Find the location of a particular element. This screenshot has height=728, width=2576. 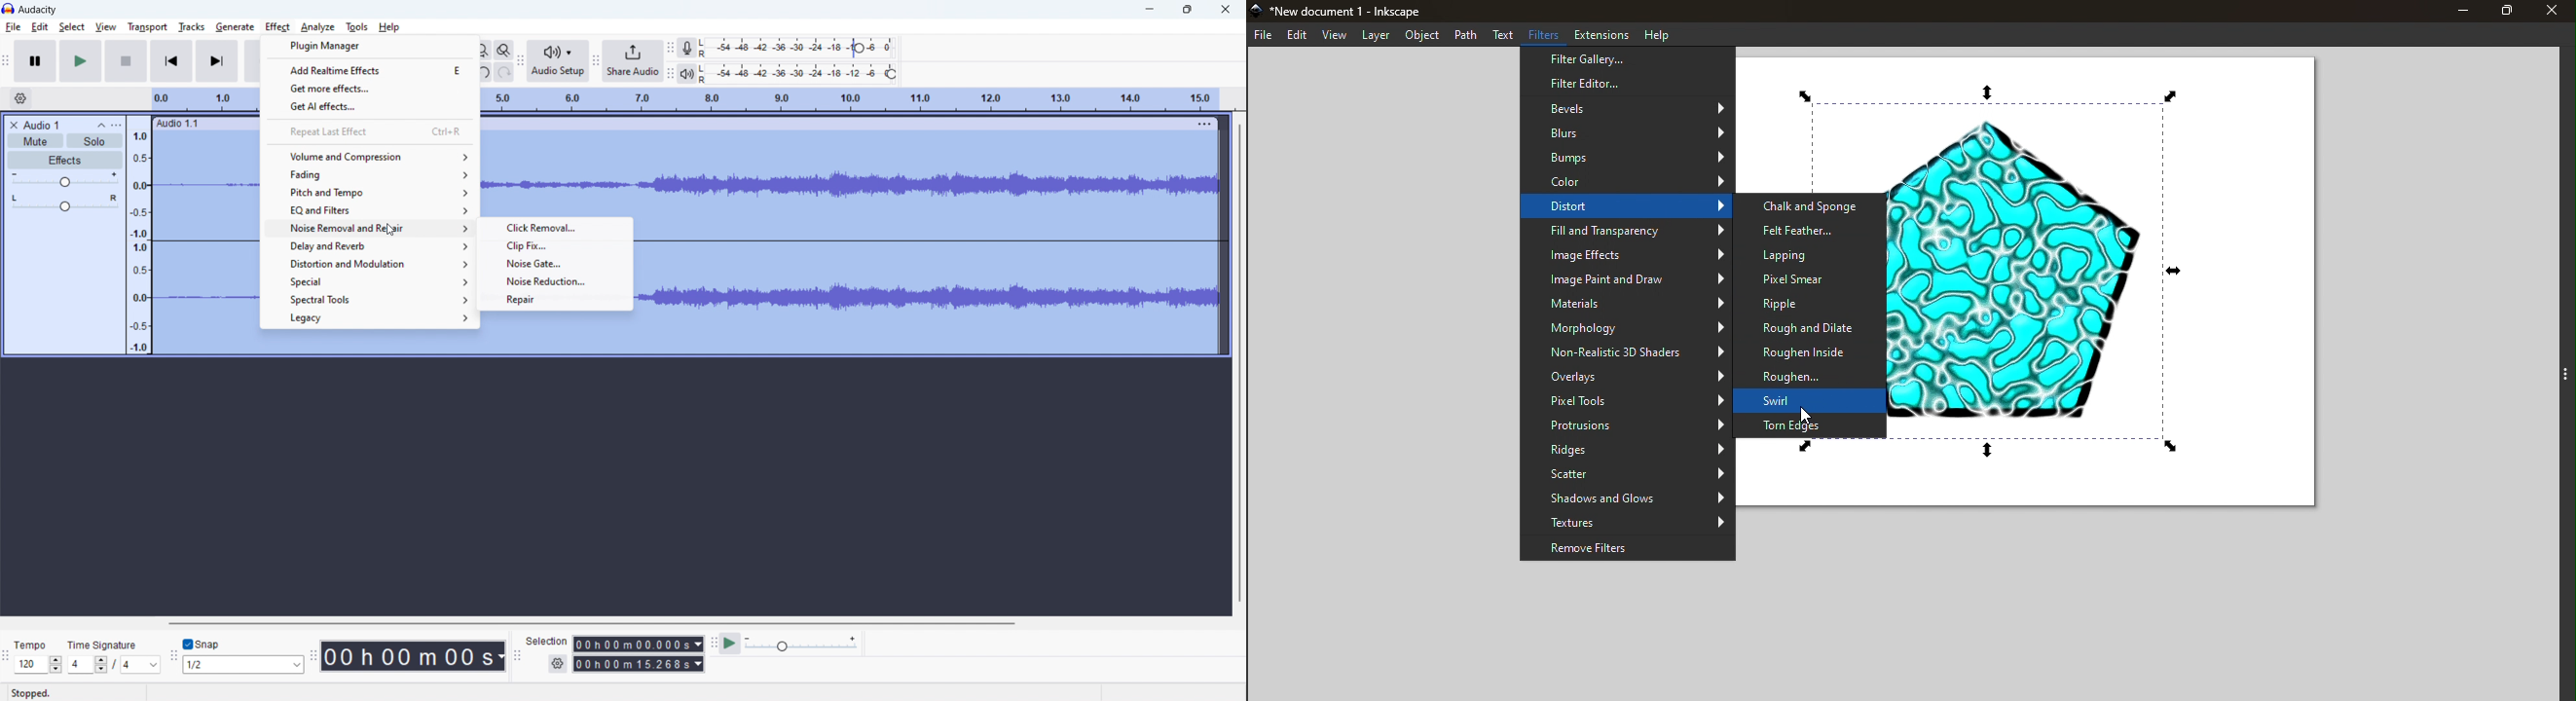

Layer is located at coordinates (1373, 36).